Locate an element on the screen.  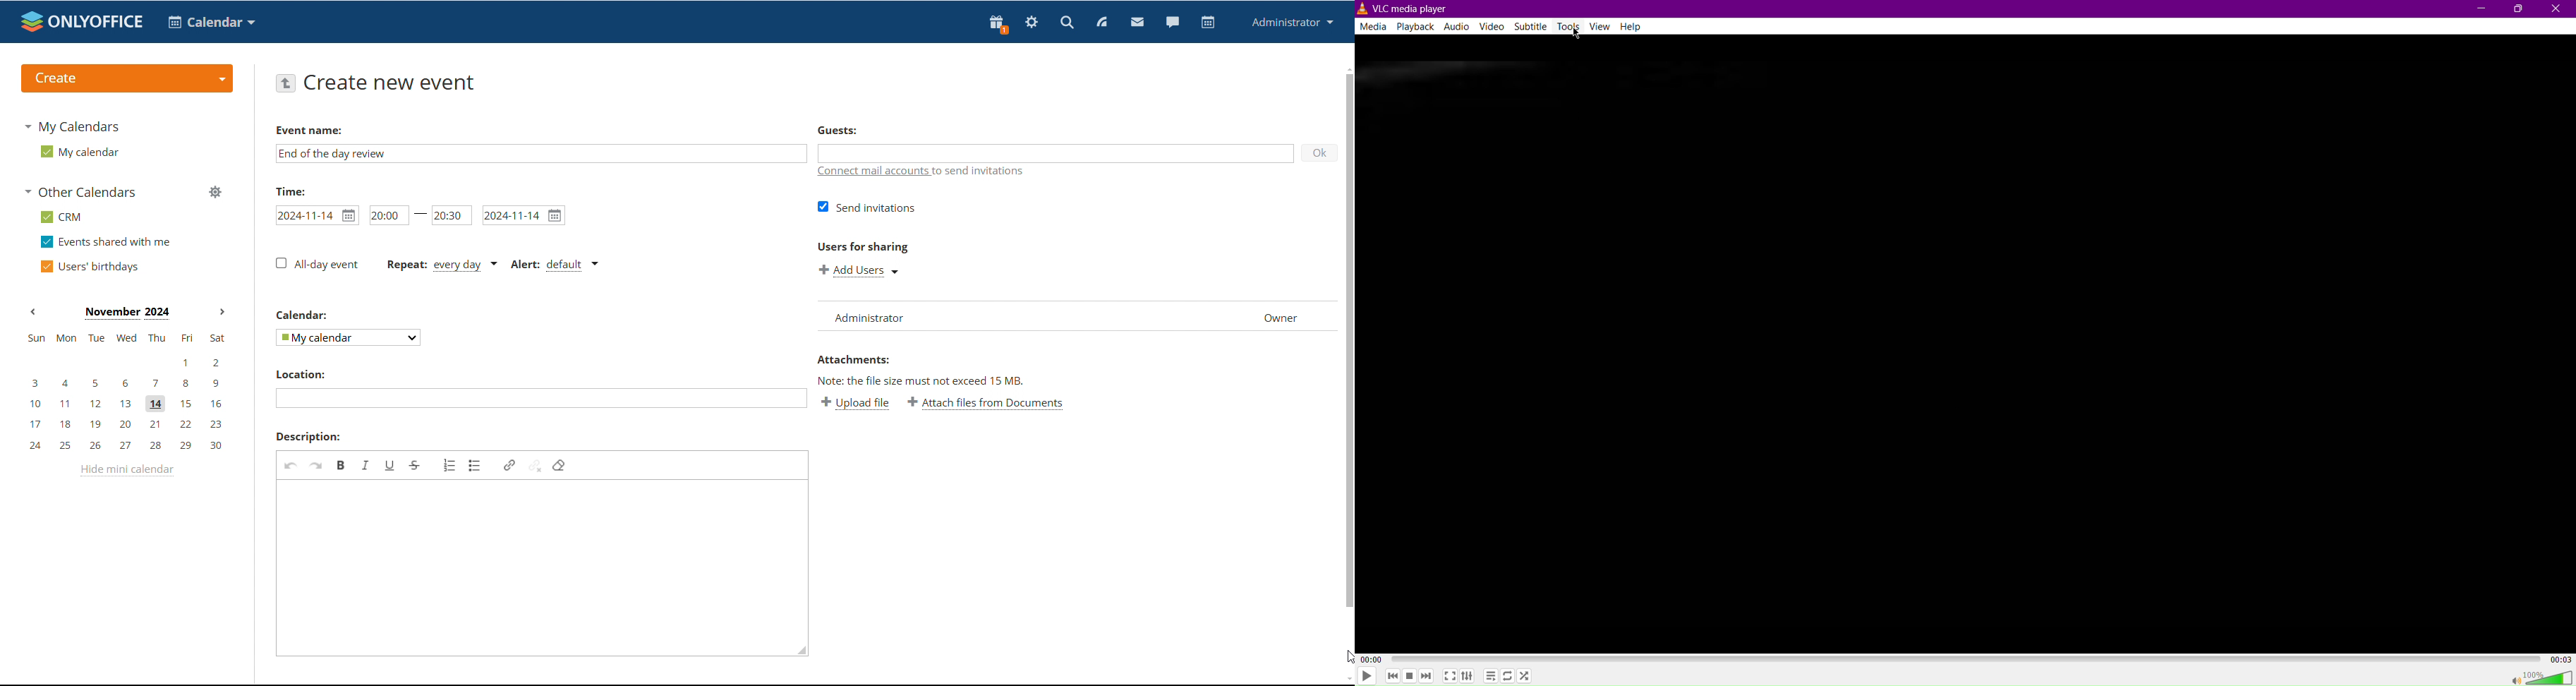
strikethrough is located at coordinates (415, 466).